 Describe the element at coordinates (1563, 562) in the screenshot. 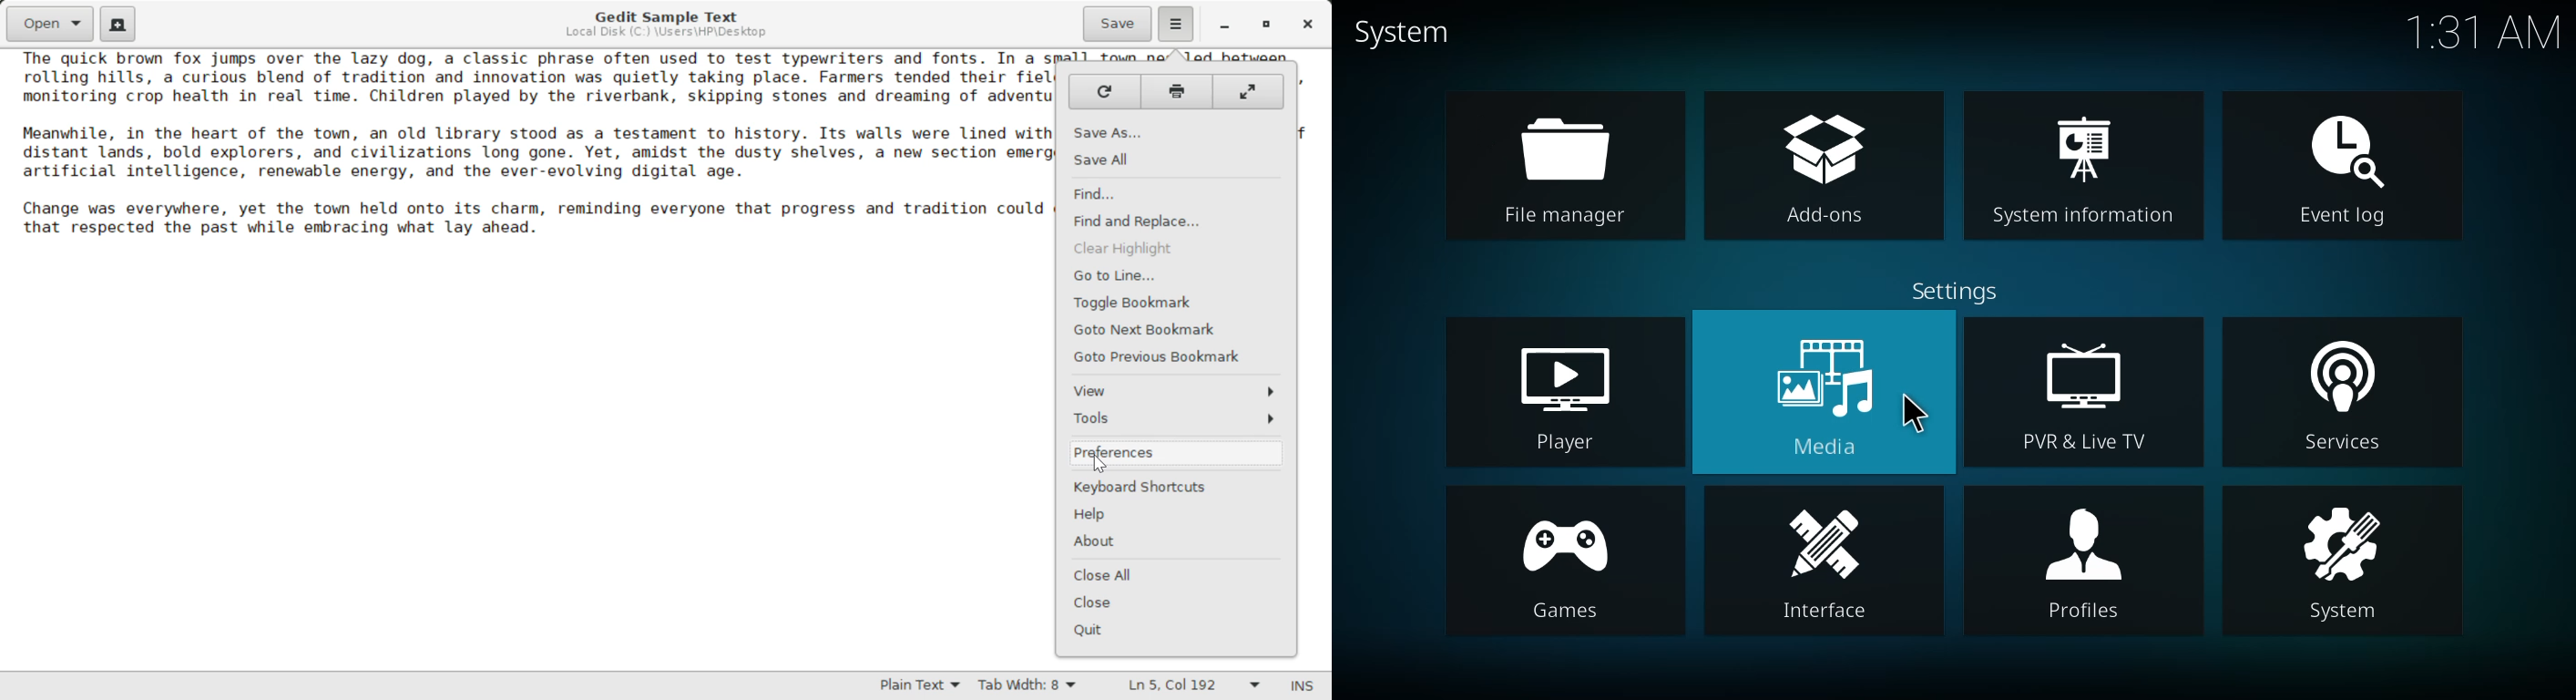

I see `games` at that location.